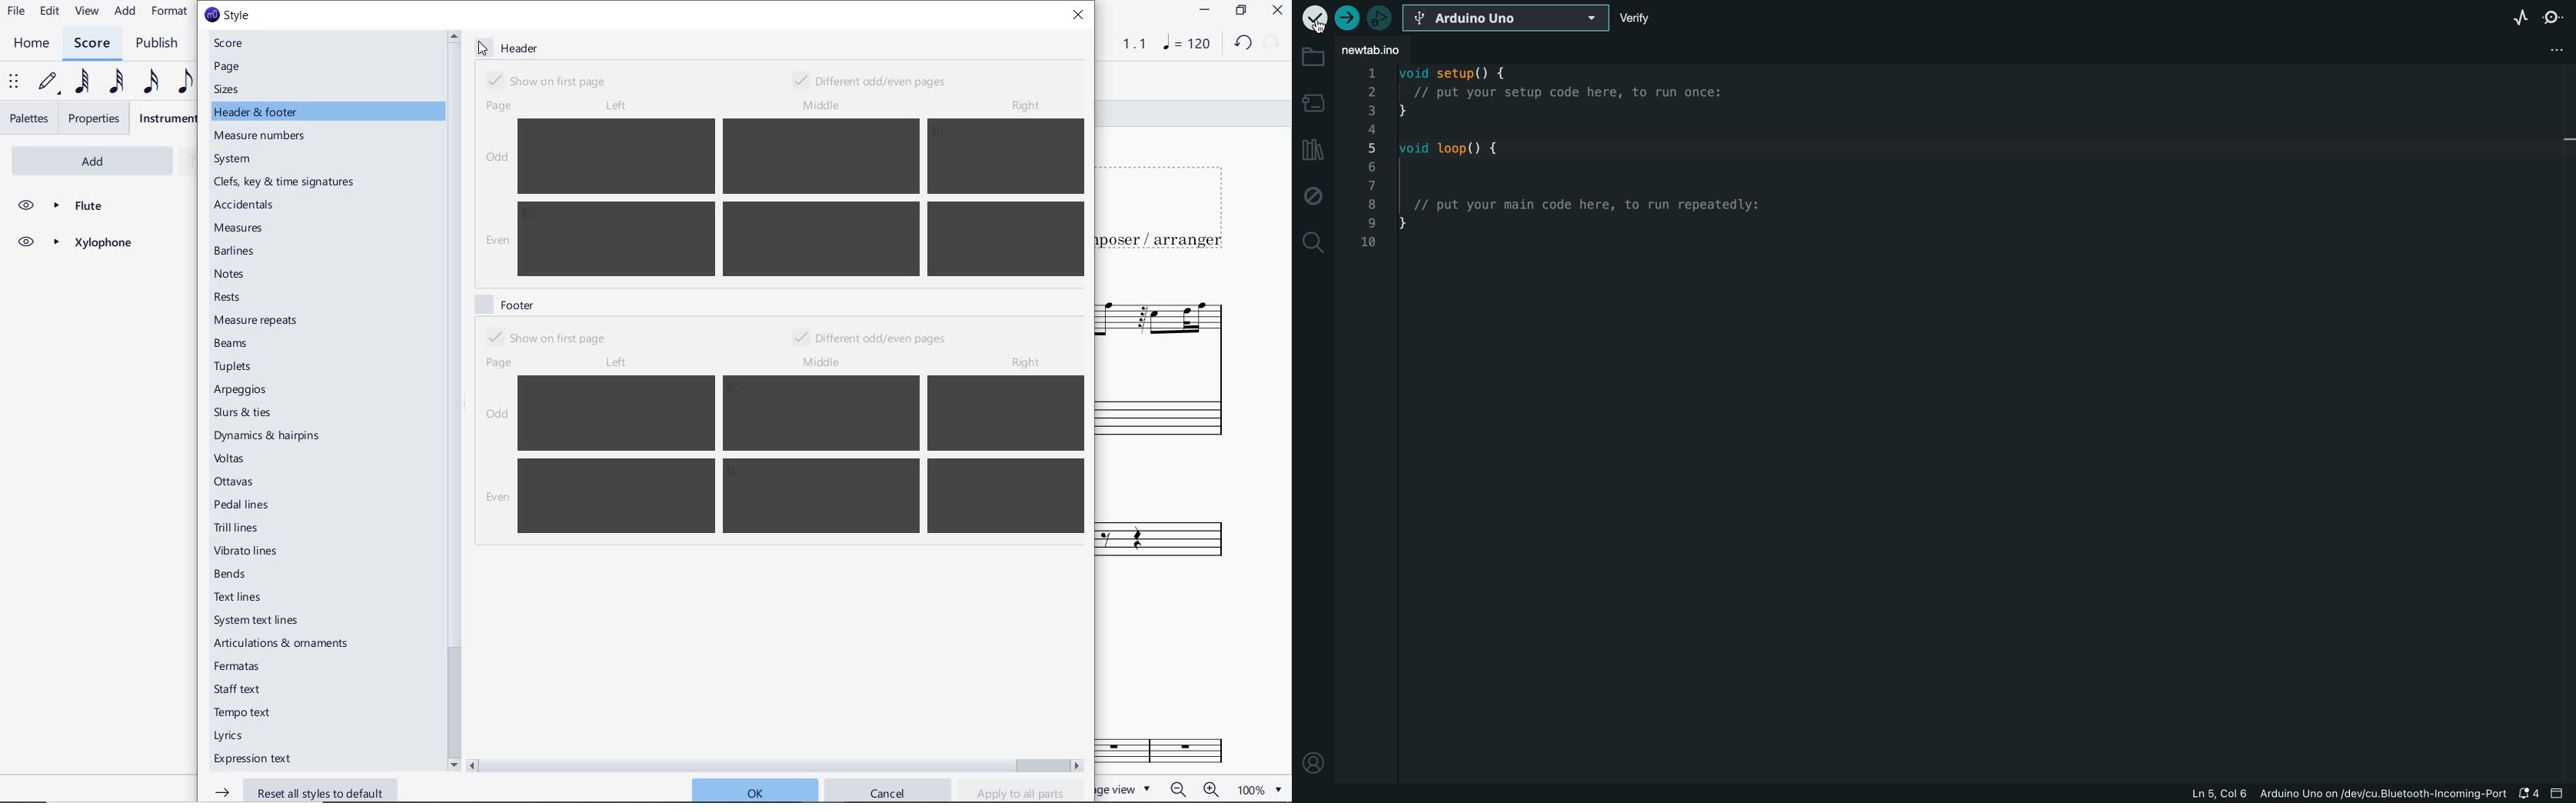 Image resolution: width=2576 pixels, height=812 pixels. What do you see at coordinates (95, 118) in the screenshot?
I see `PROPERTIES` at bounding box center [95, 118].